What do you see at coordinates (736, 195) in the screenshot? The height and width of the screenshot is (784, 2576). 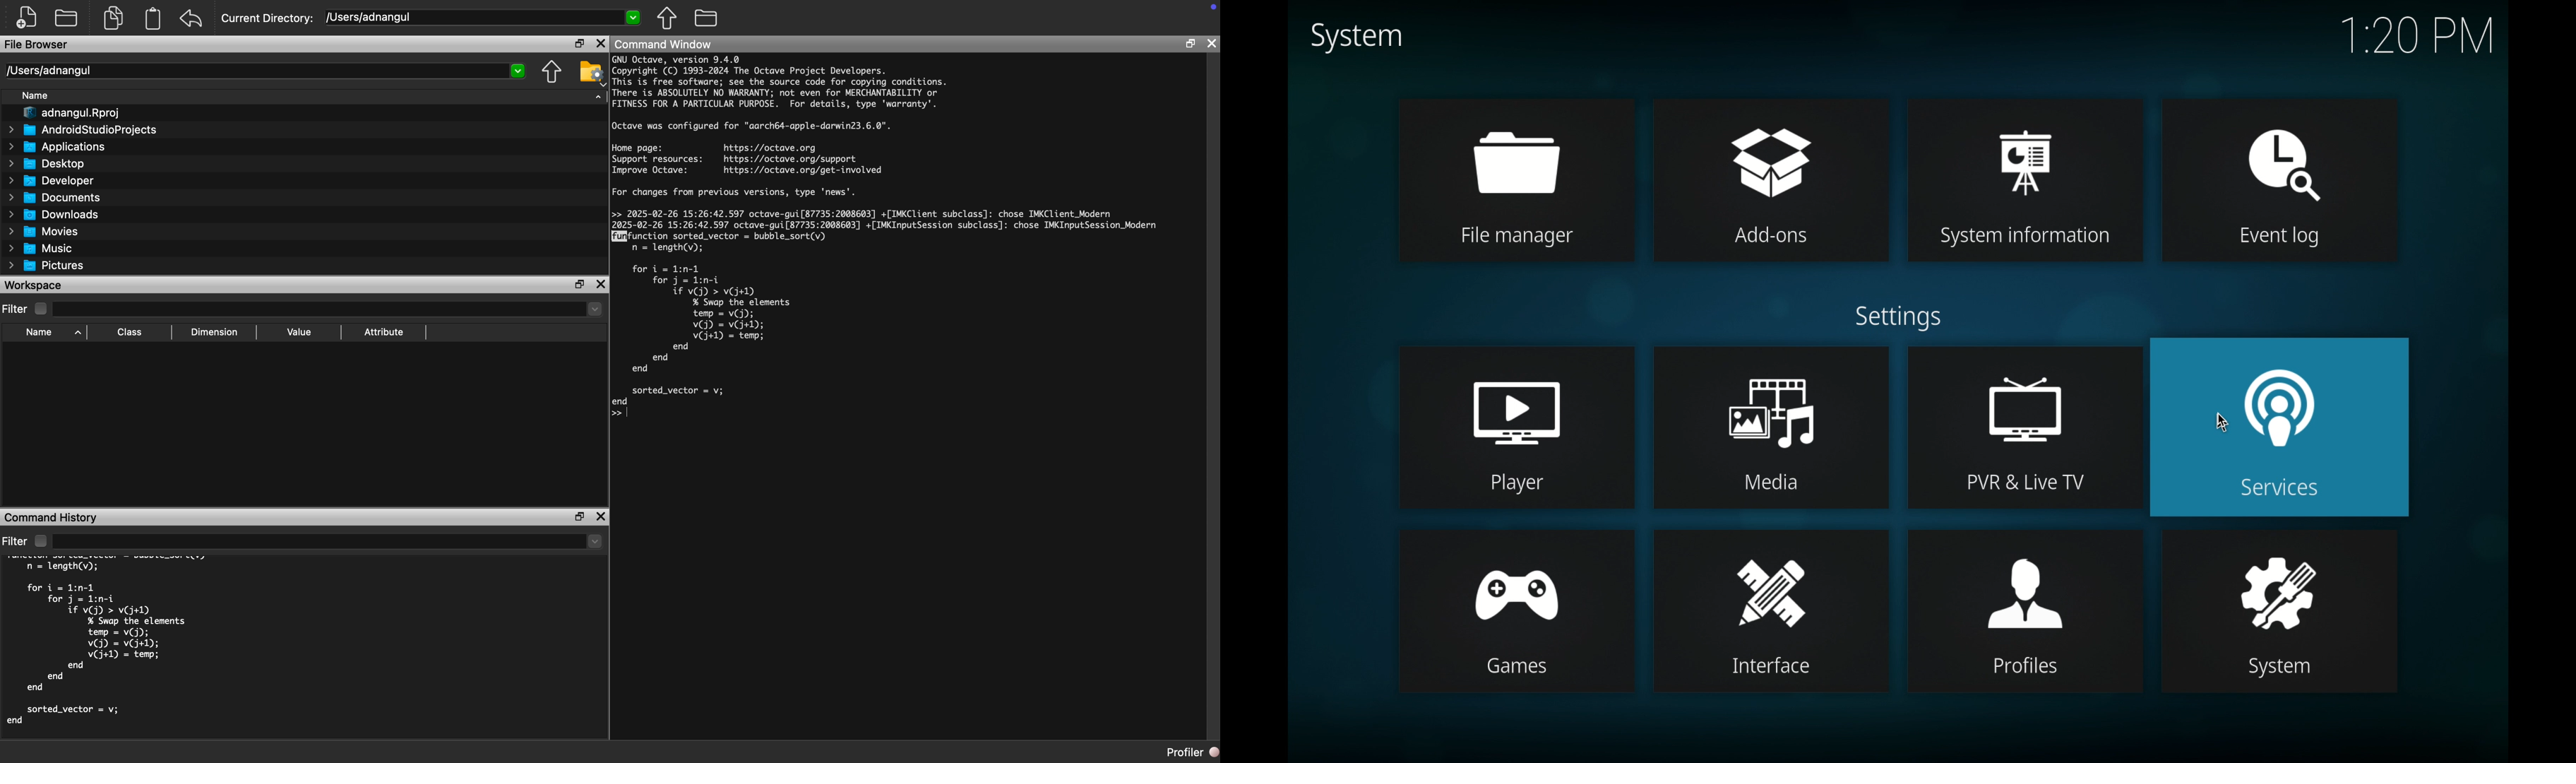 I see `For changes from previous versions, type 'news'.` at bounding box center [736, 195].